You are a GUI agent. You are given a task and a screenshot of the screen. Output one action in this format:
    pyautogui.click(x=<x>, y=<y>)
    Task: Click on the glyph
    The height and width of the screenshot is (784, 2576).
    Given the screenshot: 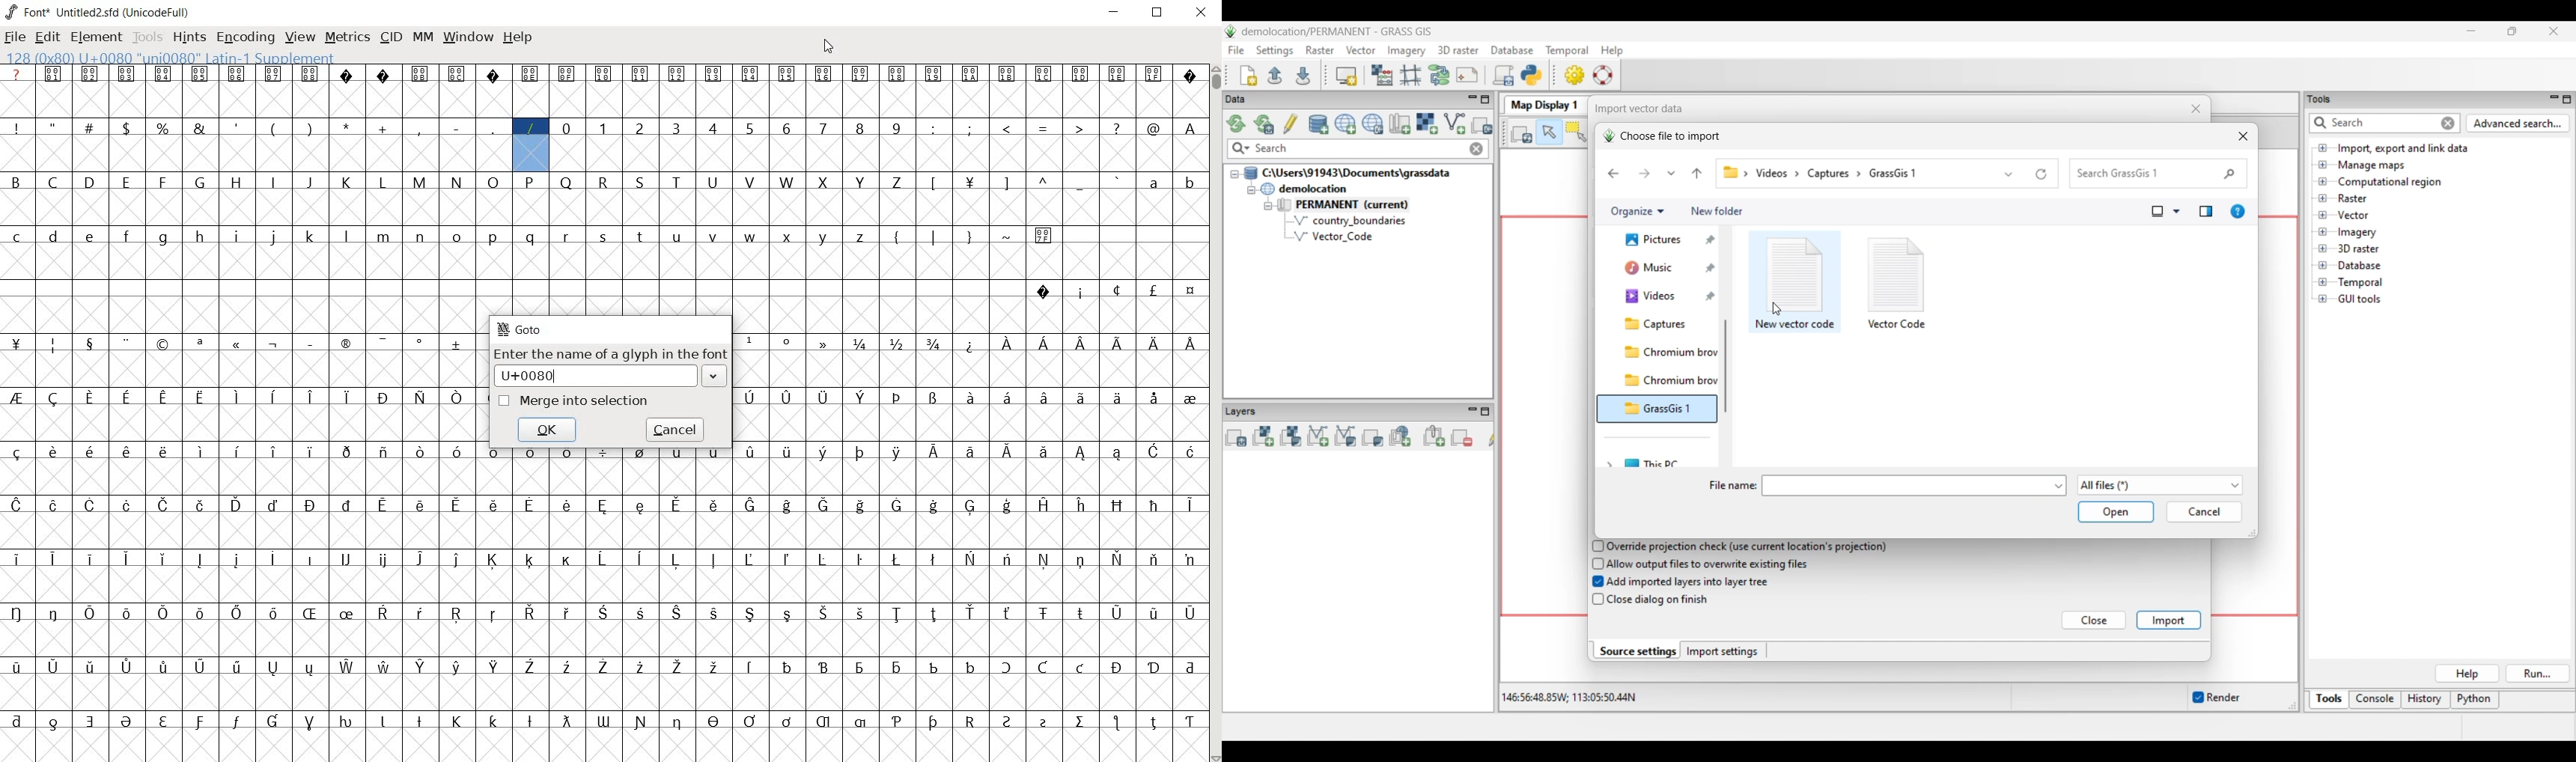 What is the action you would take?
    pyautogui.click(x=383, y=129)
    